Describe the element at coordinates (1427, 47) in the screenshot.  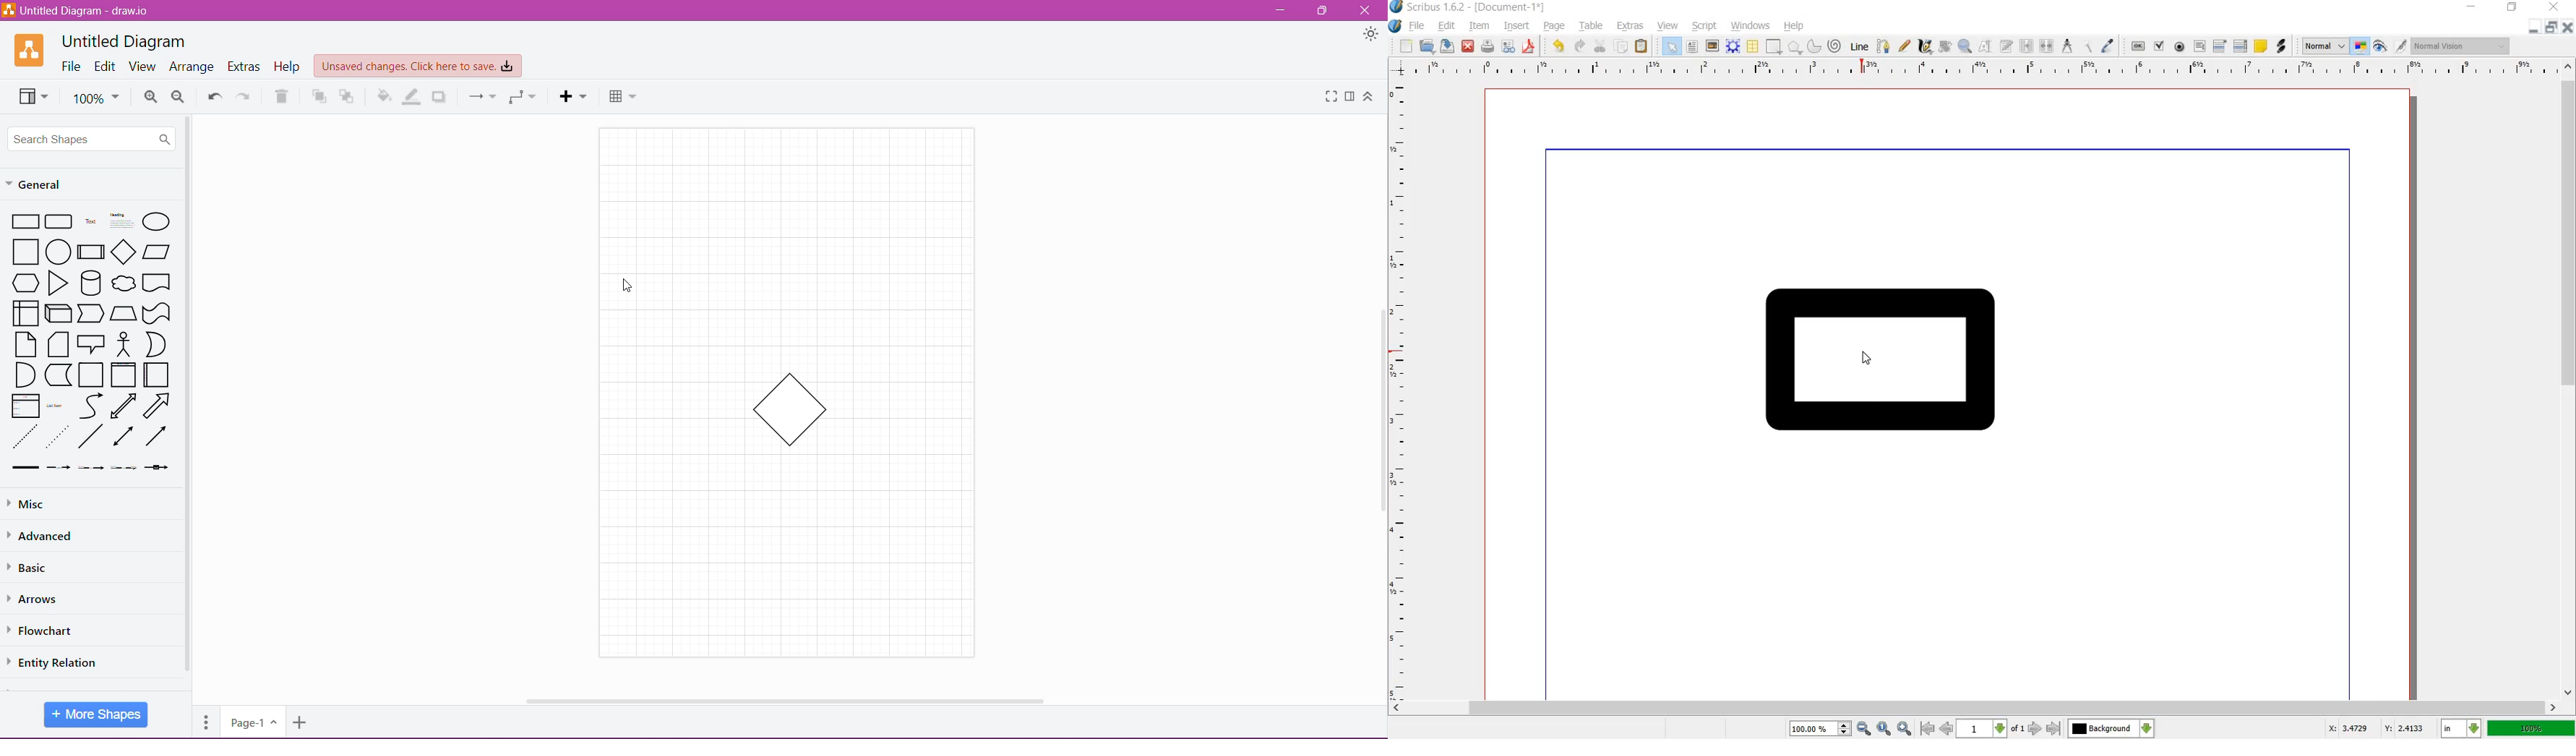
I see `open` at that location.